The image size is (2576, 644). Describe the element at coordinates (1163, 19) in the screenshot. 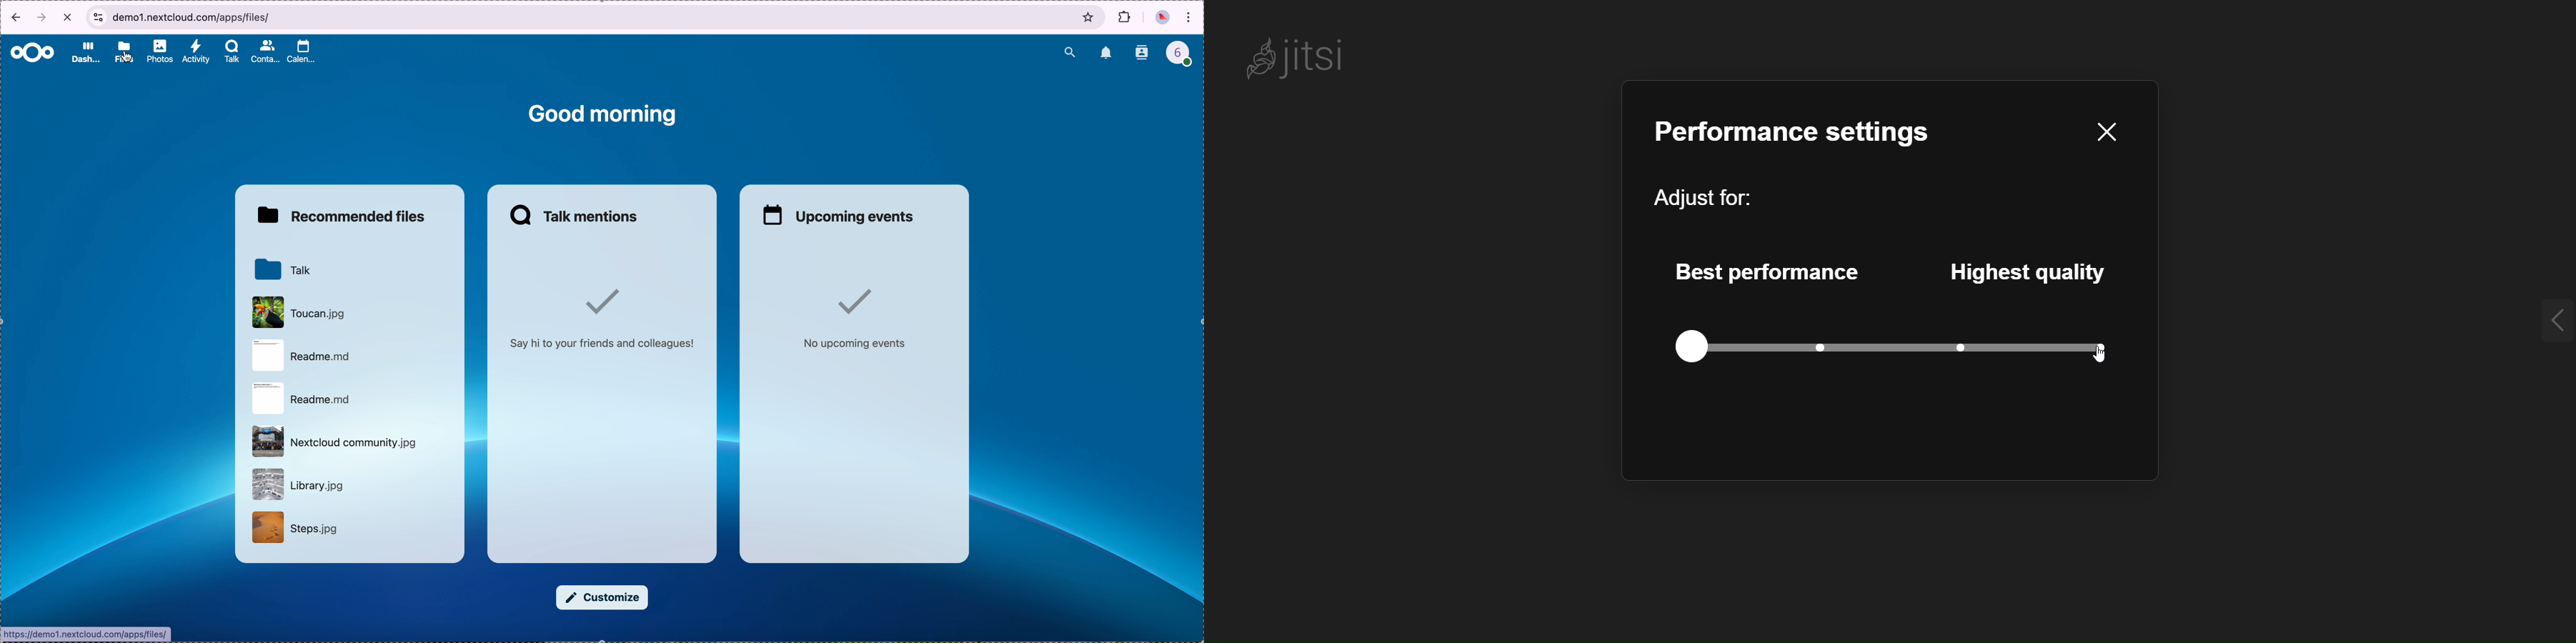

I see `profile picture` at that location.